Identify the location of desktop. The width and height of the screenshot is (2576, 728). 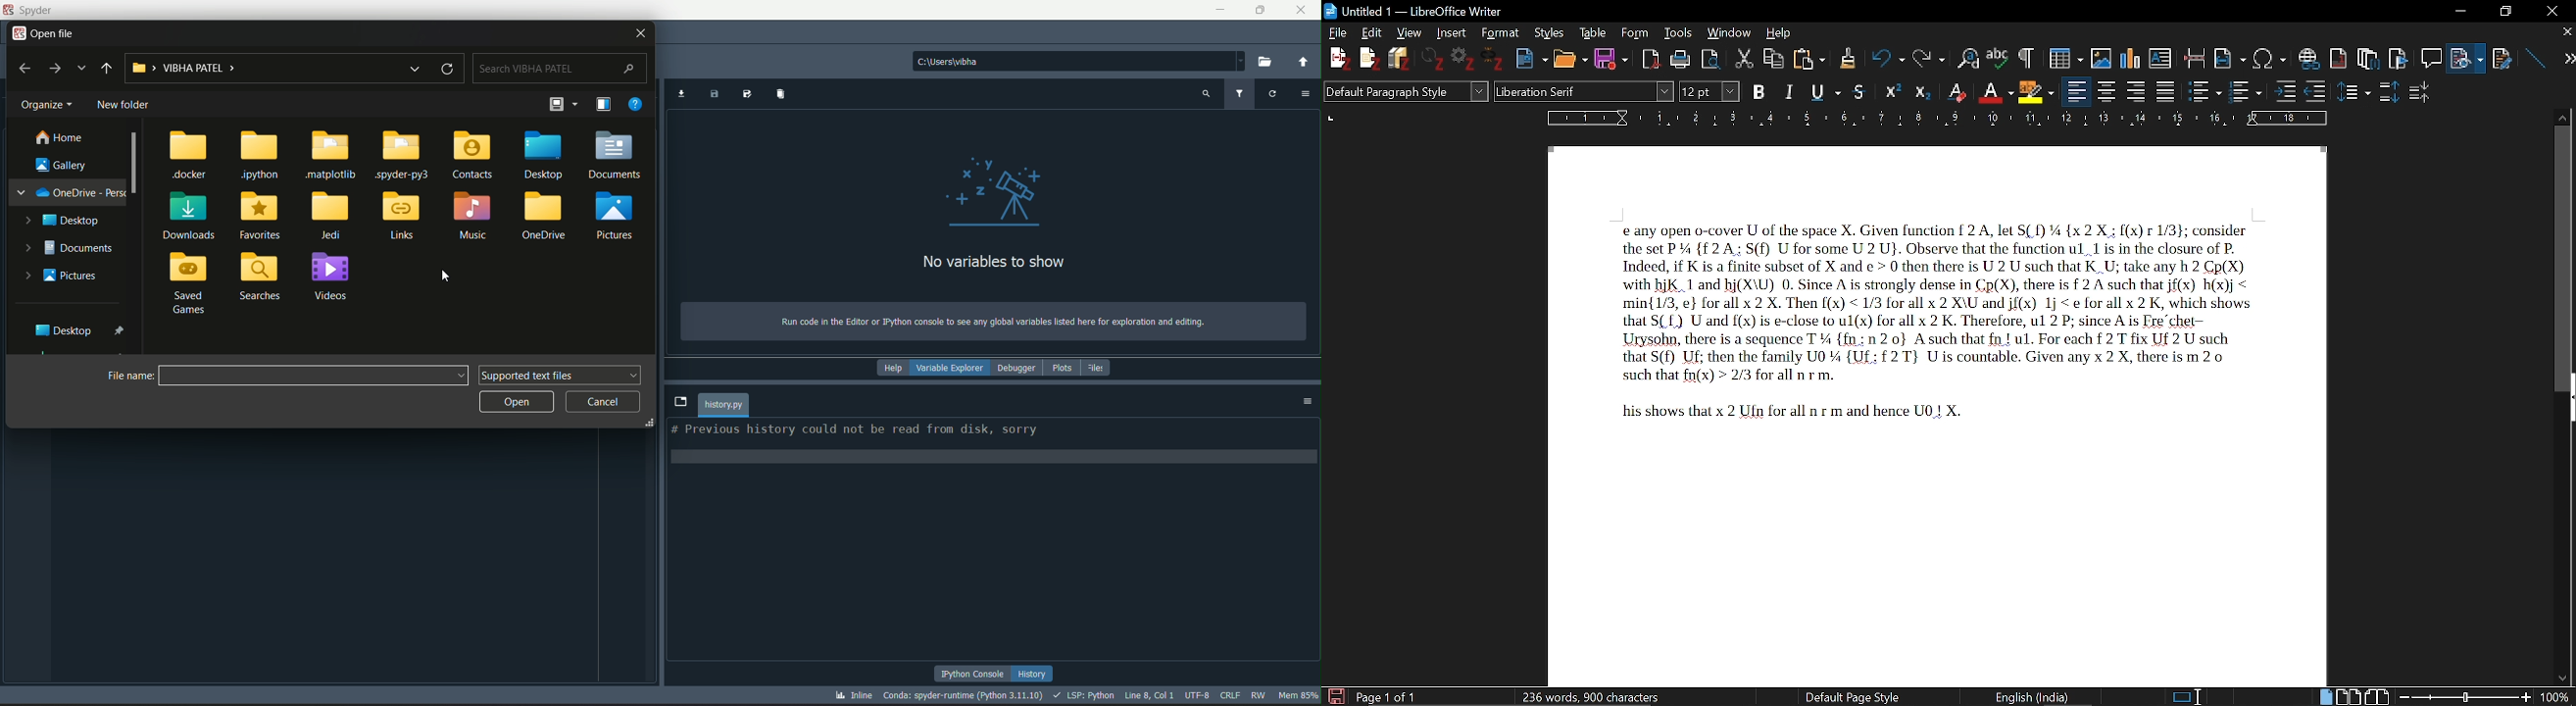
(542, 154).